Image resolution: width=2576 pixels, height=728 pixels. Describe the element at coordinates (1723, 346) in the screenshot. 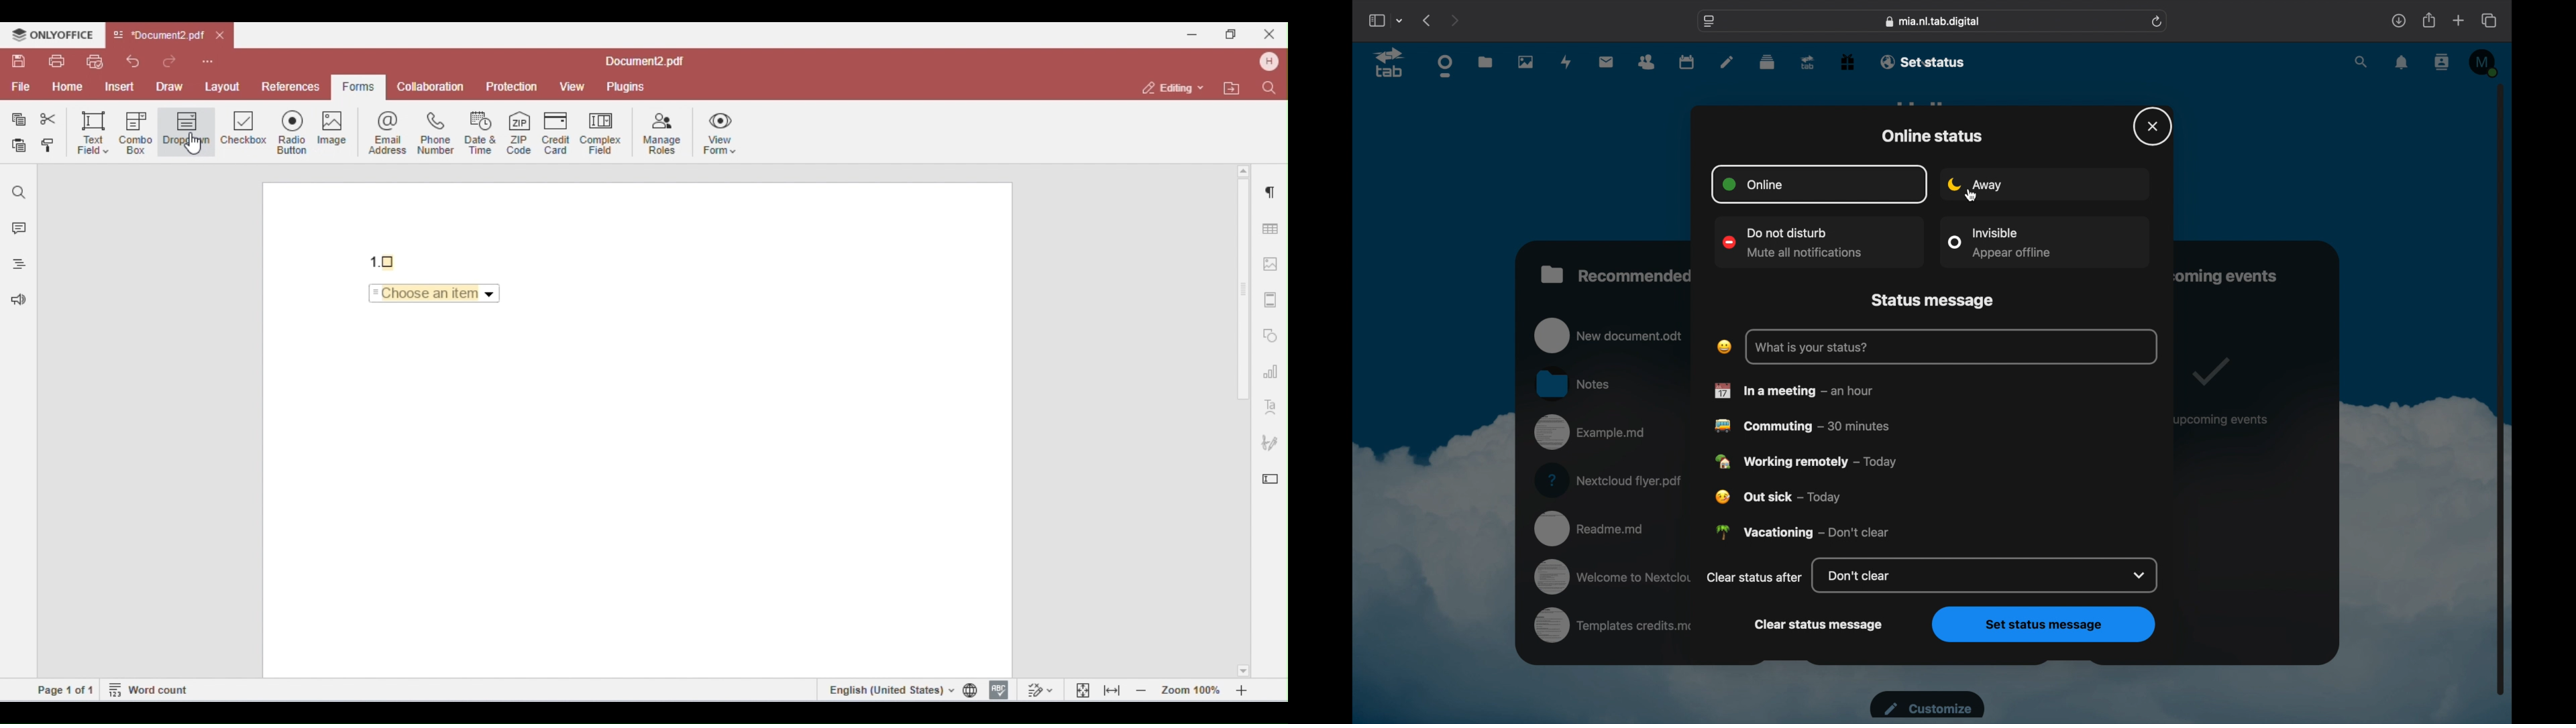

I see `laughing emoji` at that location.